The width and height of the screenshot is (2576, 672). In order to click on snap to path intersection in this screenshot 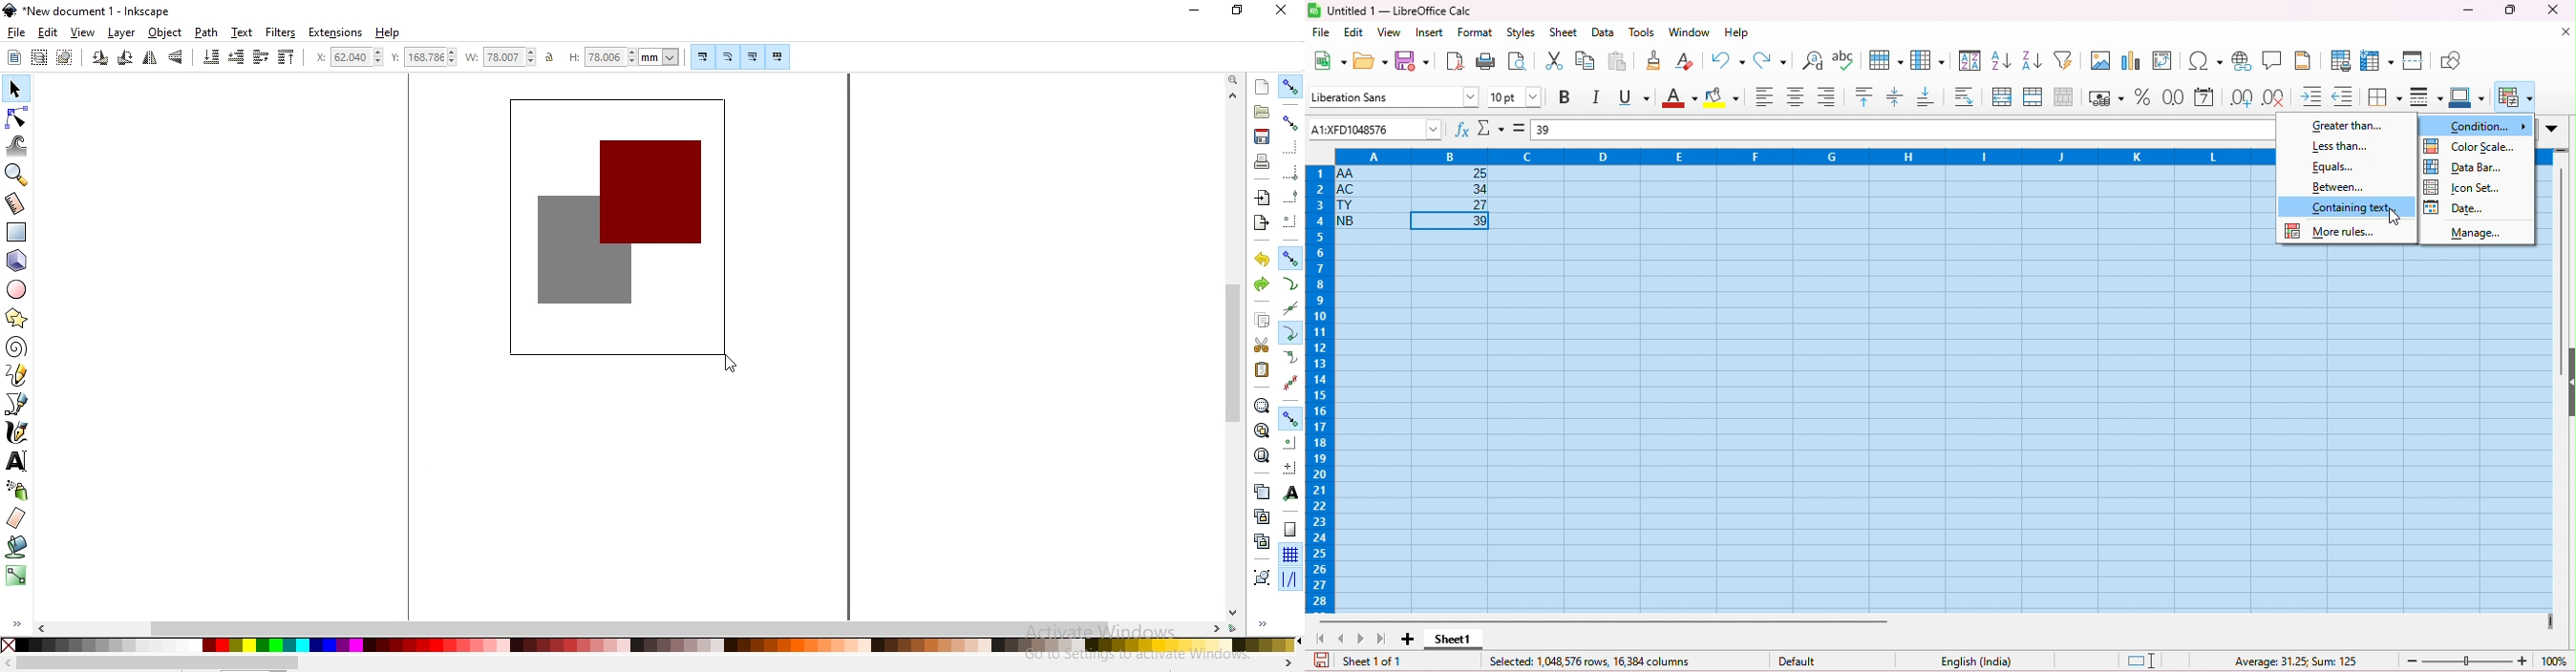, I will do `click(1288, 309)`.